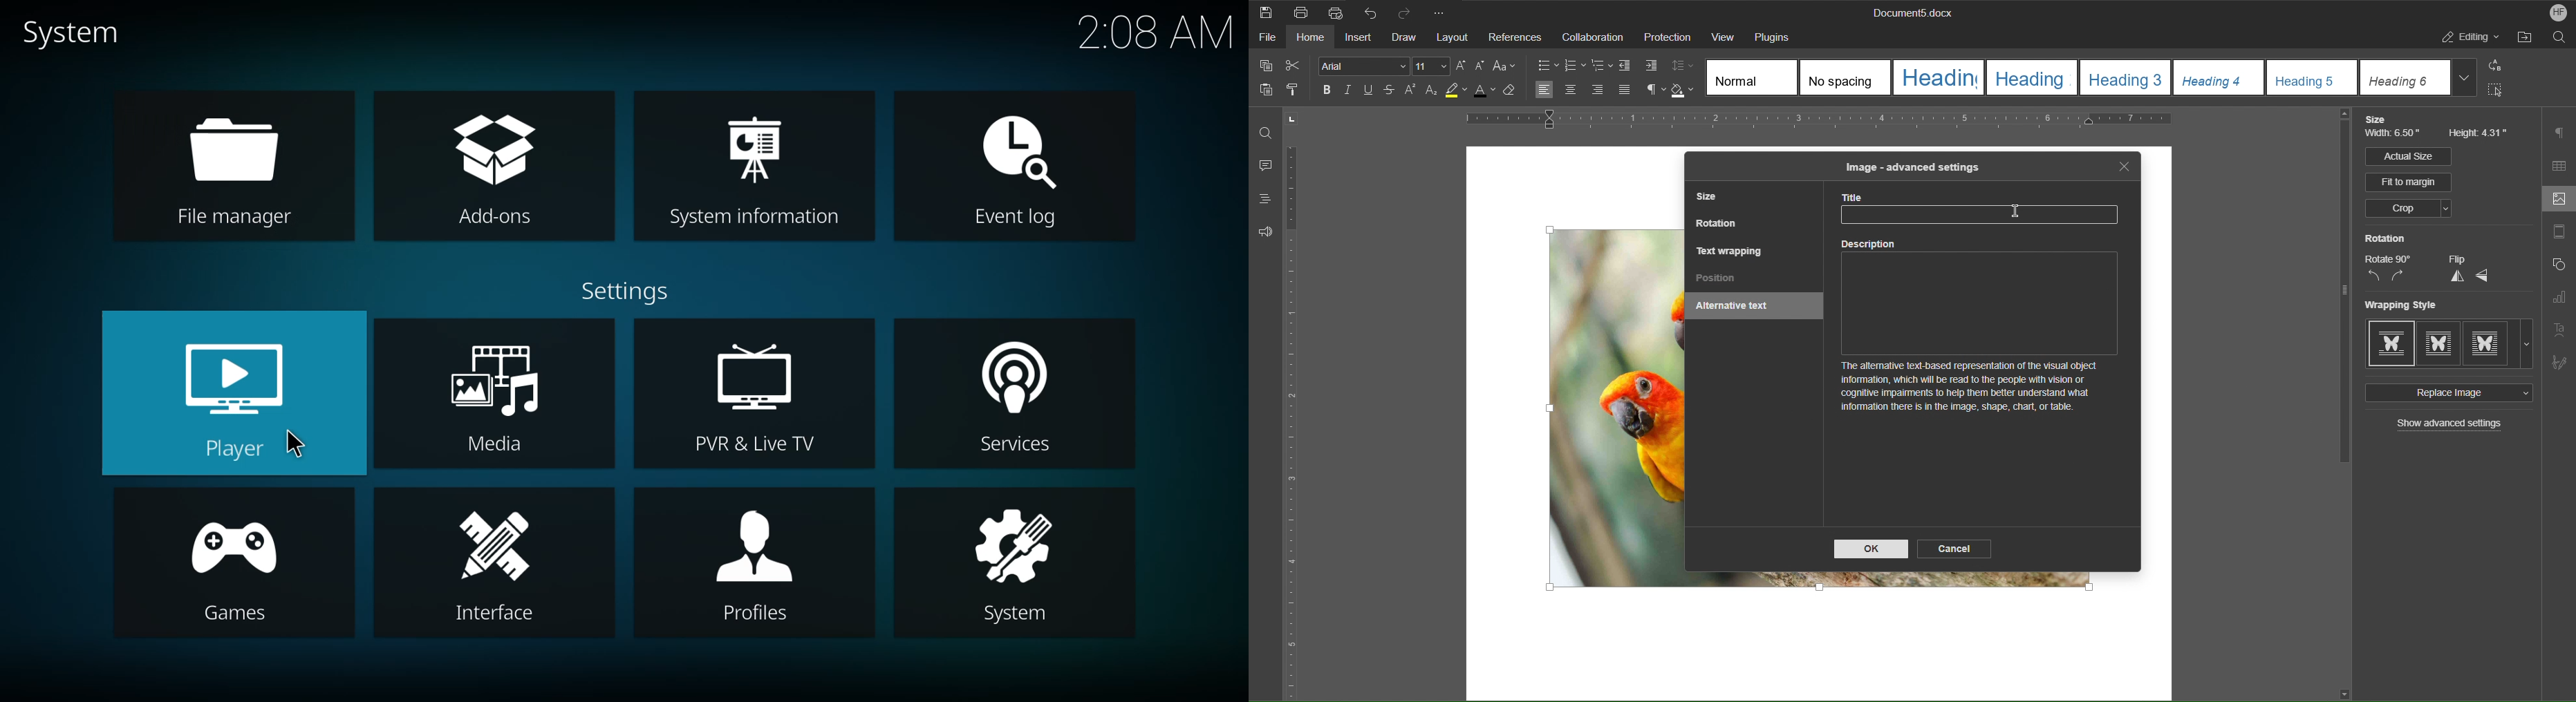 This screenshot has width=2576, height=728. What do you see at coordinates (1506, 66) in the screenshot?
I see `Text Case` at bounding box center [1506, 66].